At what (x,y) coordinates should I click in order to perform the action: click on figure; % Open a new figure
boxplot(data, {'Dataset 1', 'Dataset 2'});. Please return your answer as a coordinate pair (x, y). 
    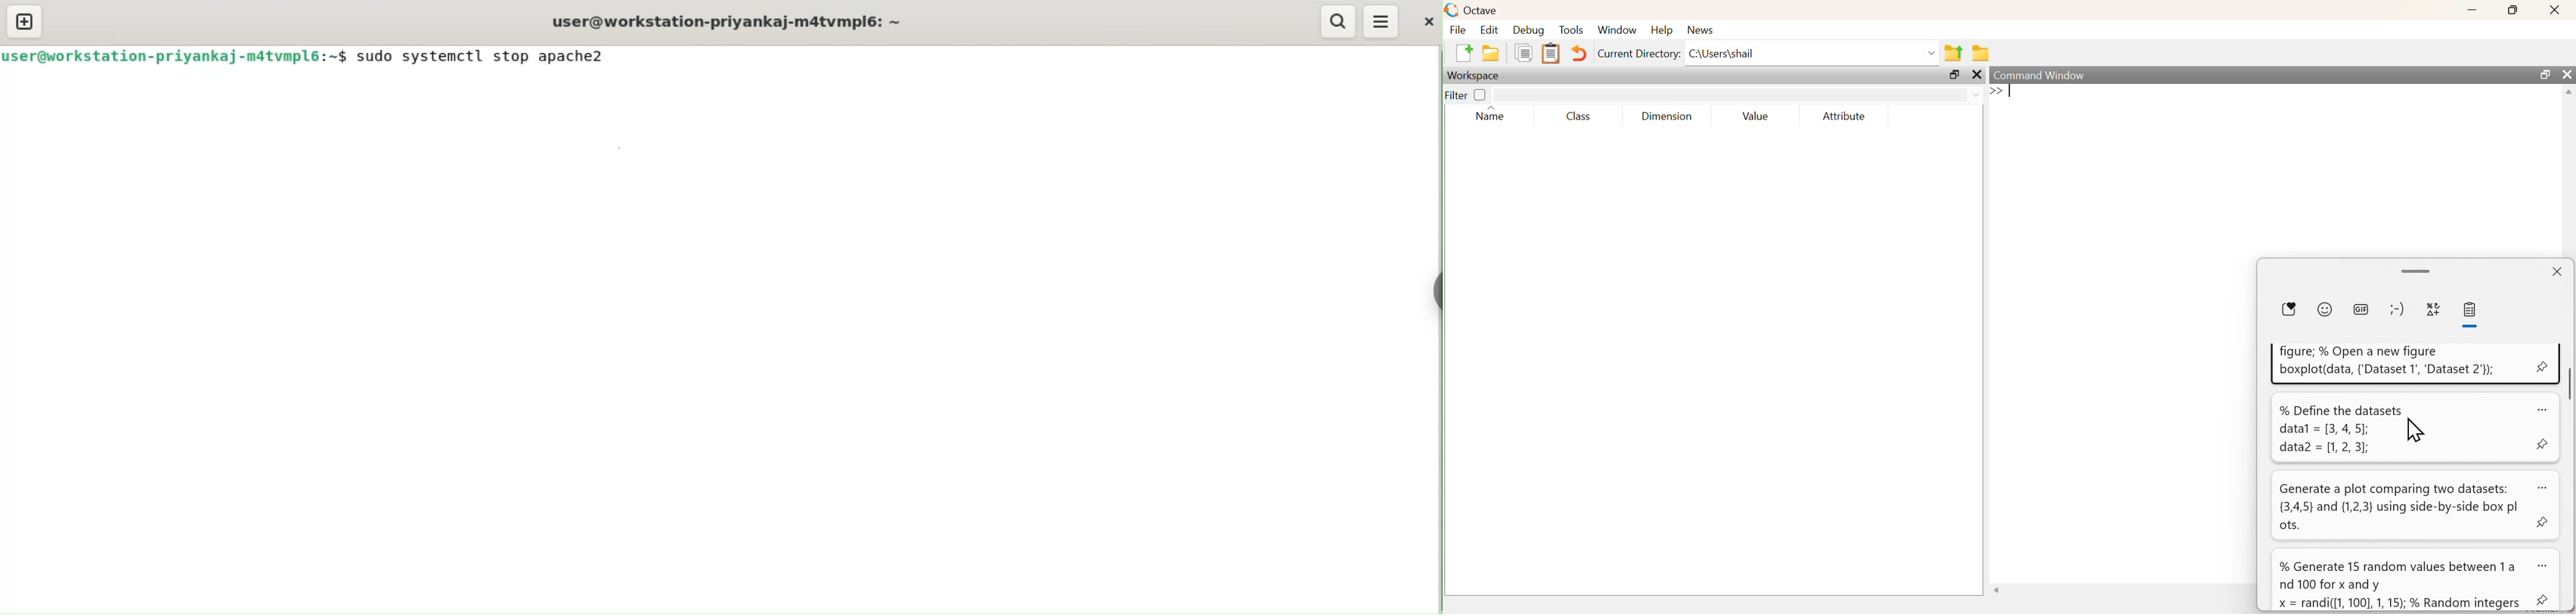
    Looking at the image, I should click on (2386, 361).